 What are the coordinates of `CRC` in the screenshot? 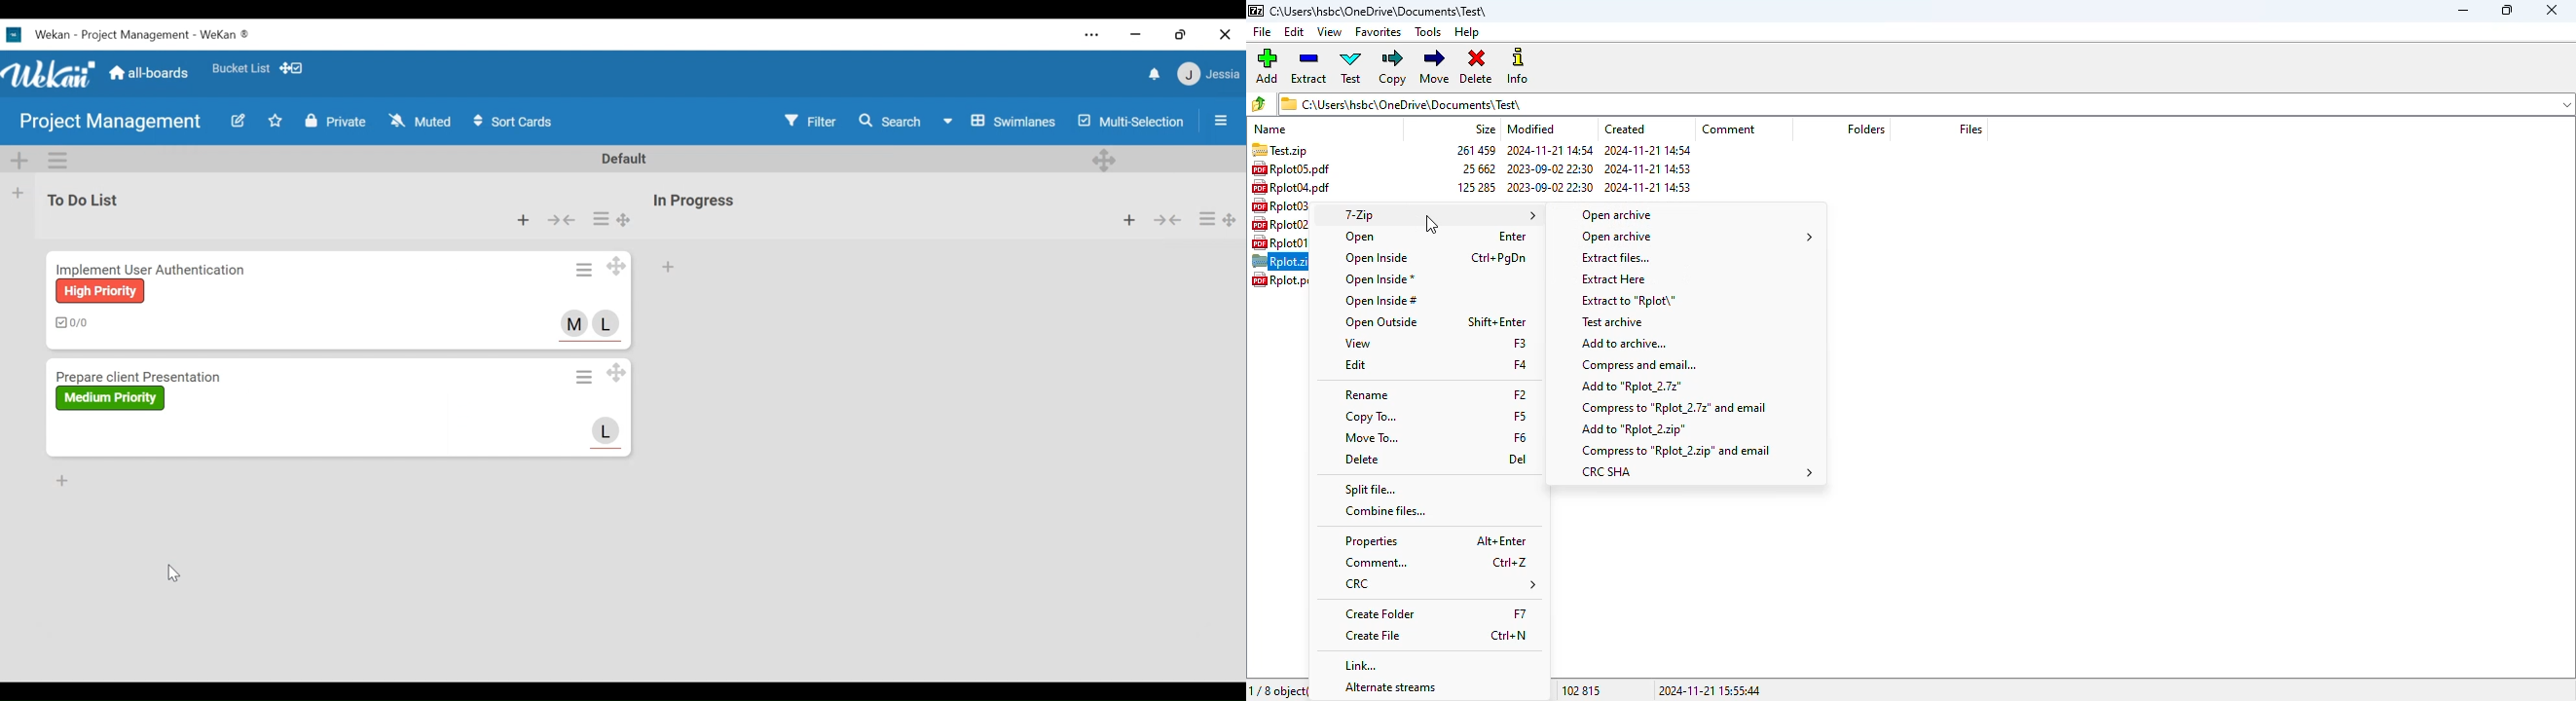 It's located at (1438, 583).